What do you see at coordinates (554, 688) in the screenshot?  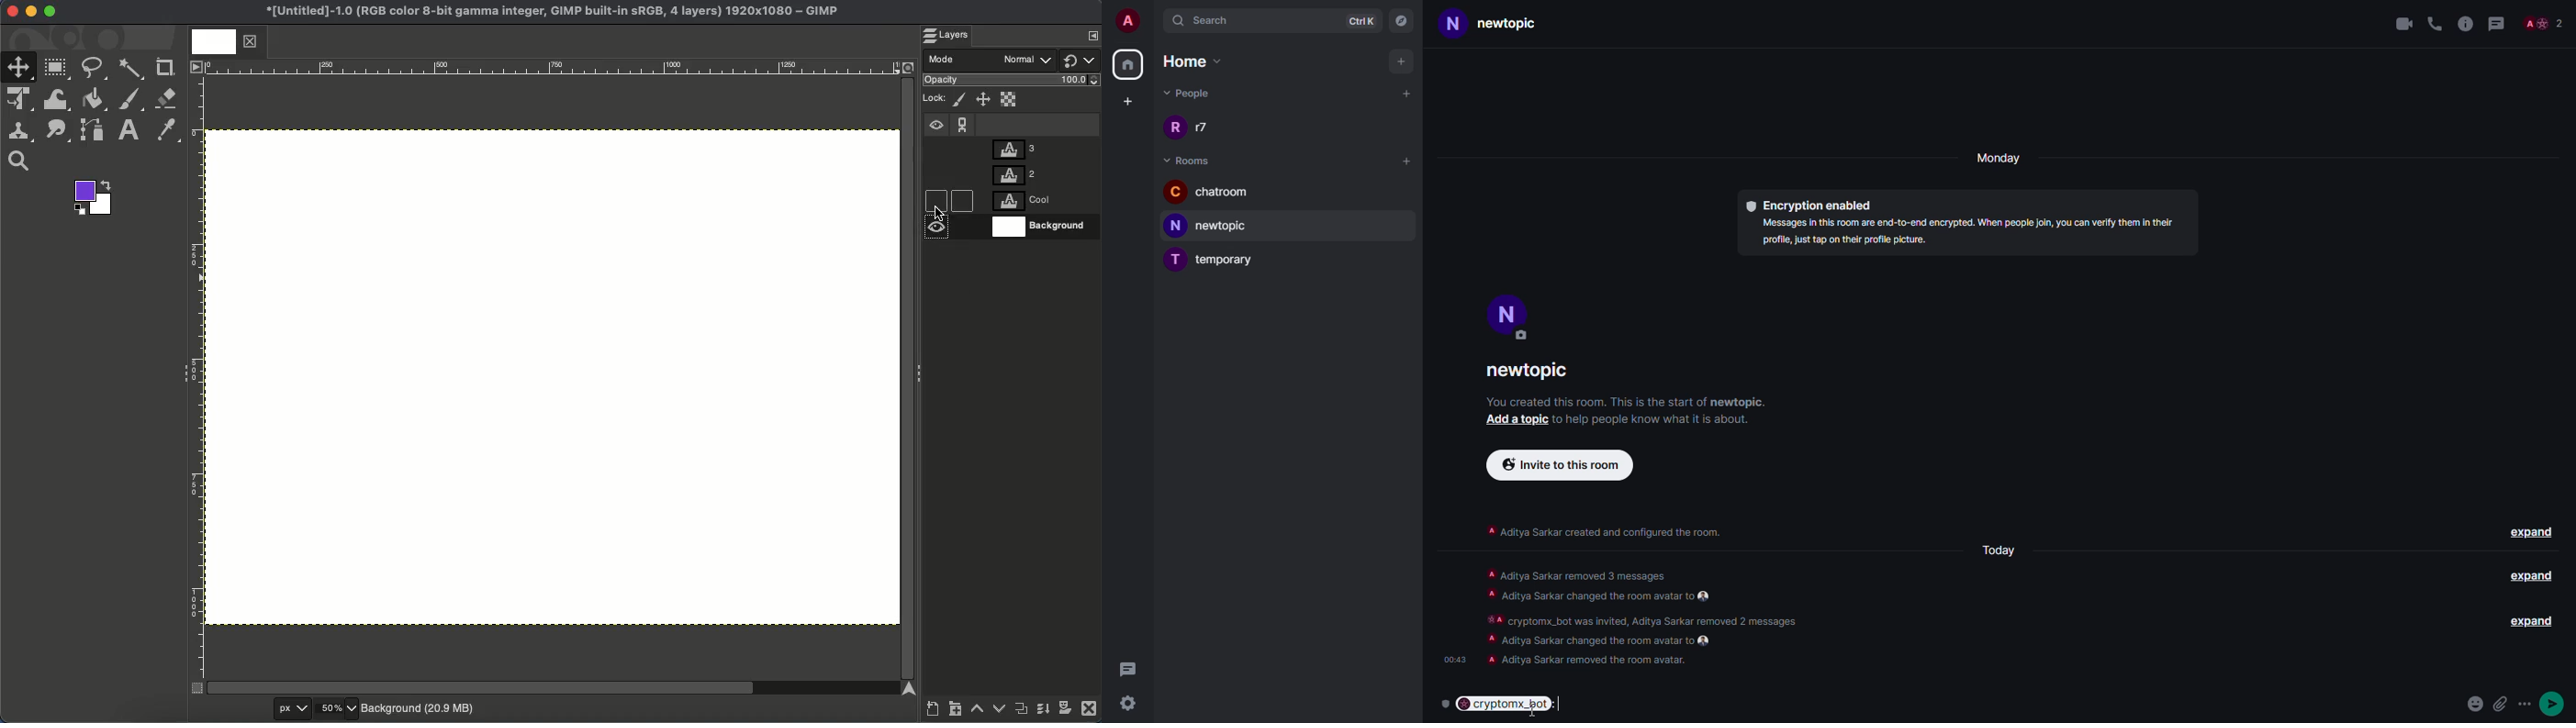 I see `Scroll` at bounding box center [554, 688].